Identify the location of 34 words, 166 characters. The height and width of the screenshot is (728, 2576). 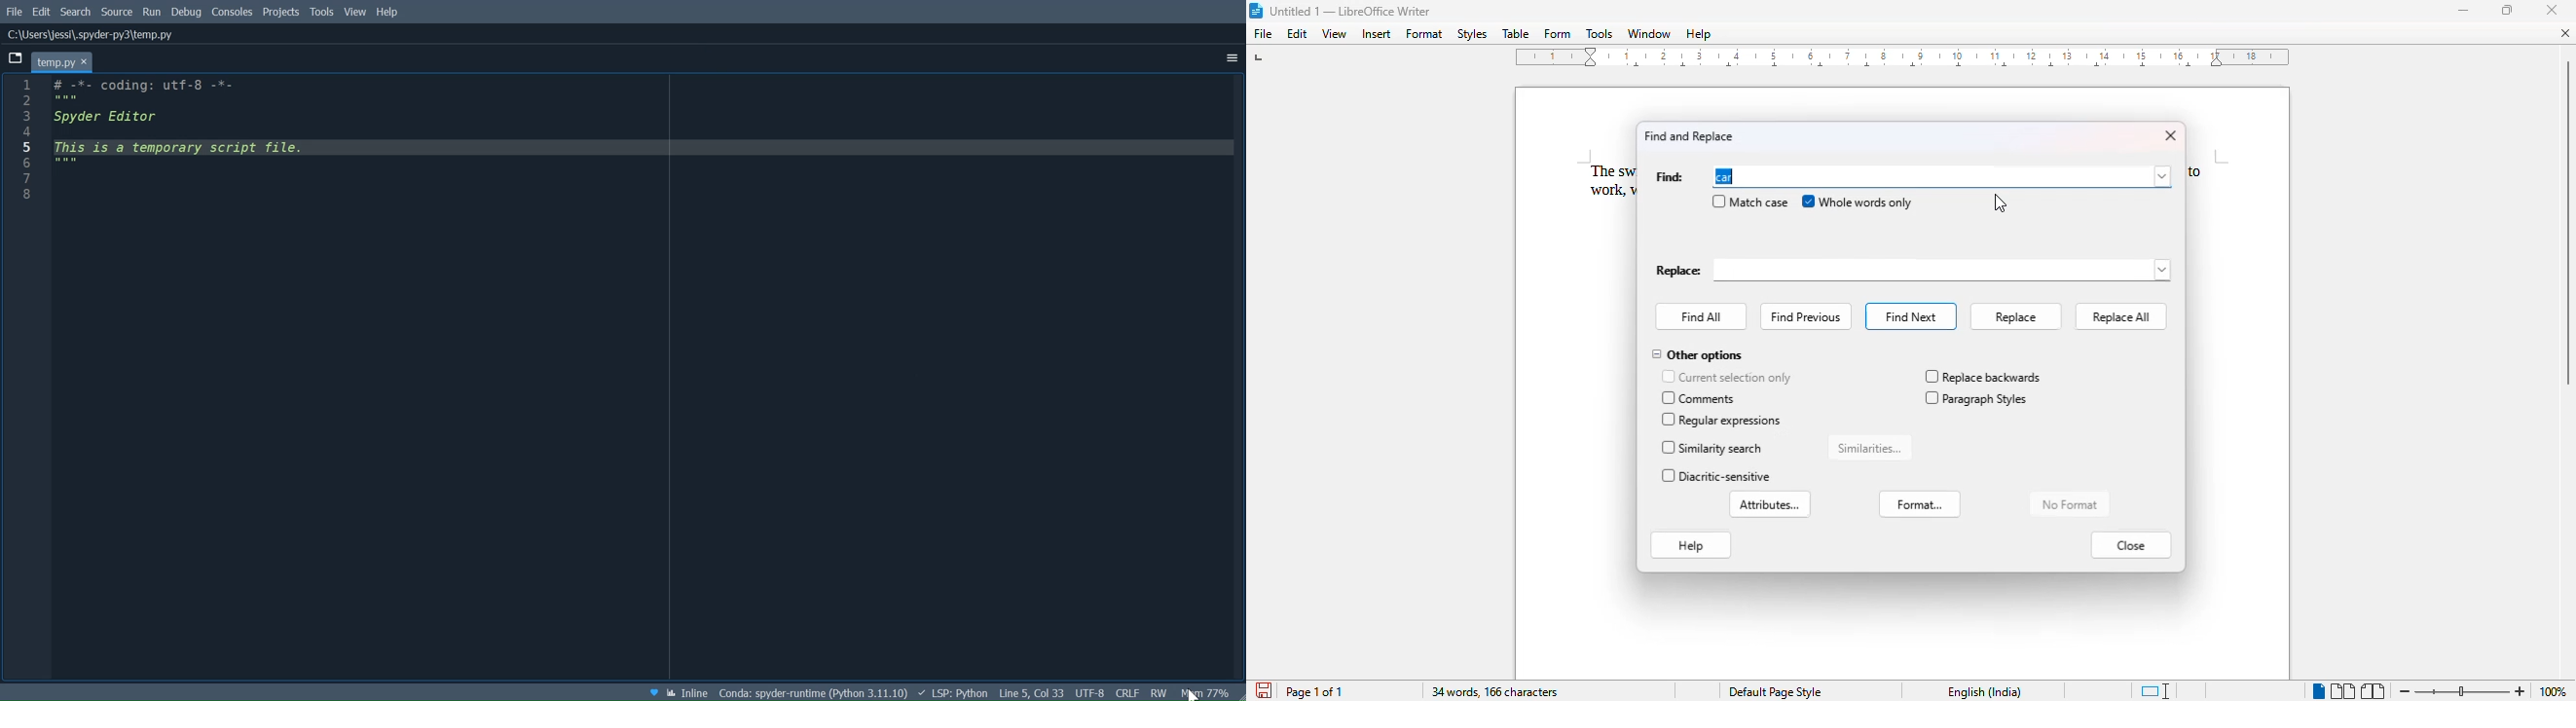
(1494, 692).